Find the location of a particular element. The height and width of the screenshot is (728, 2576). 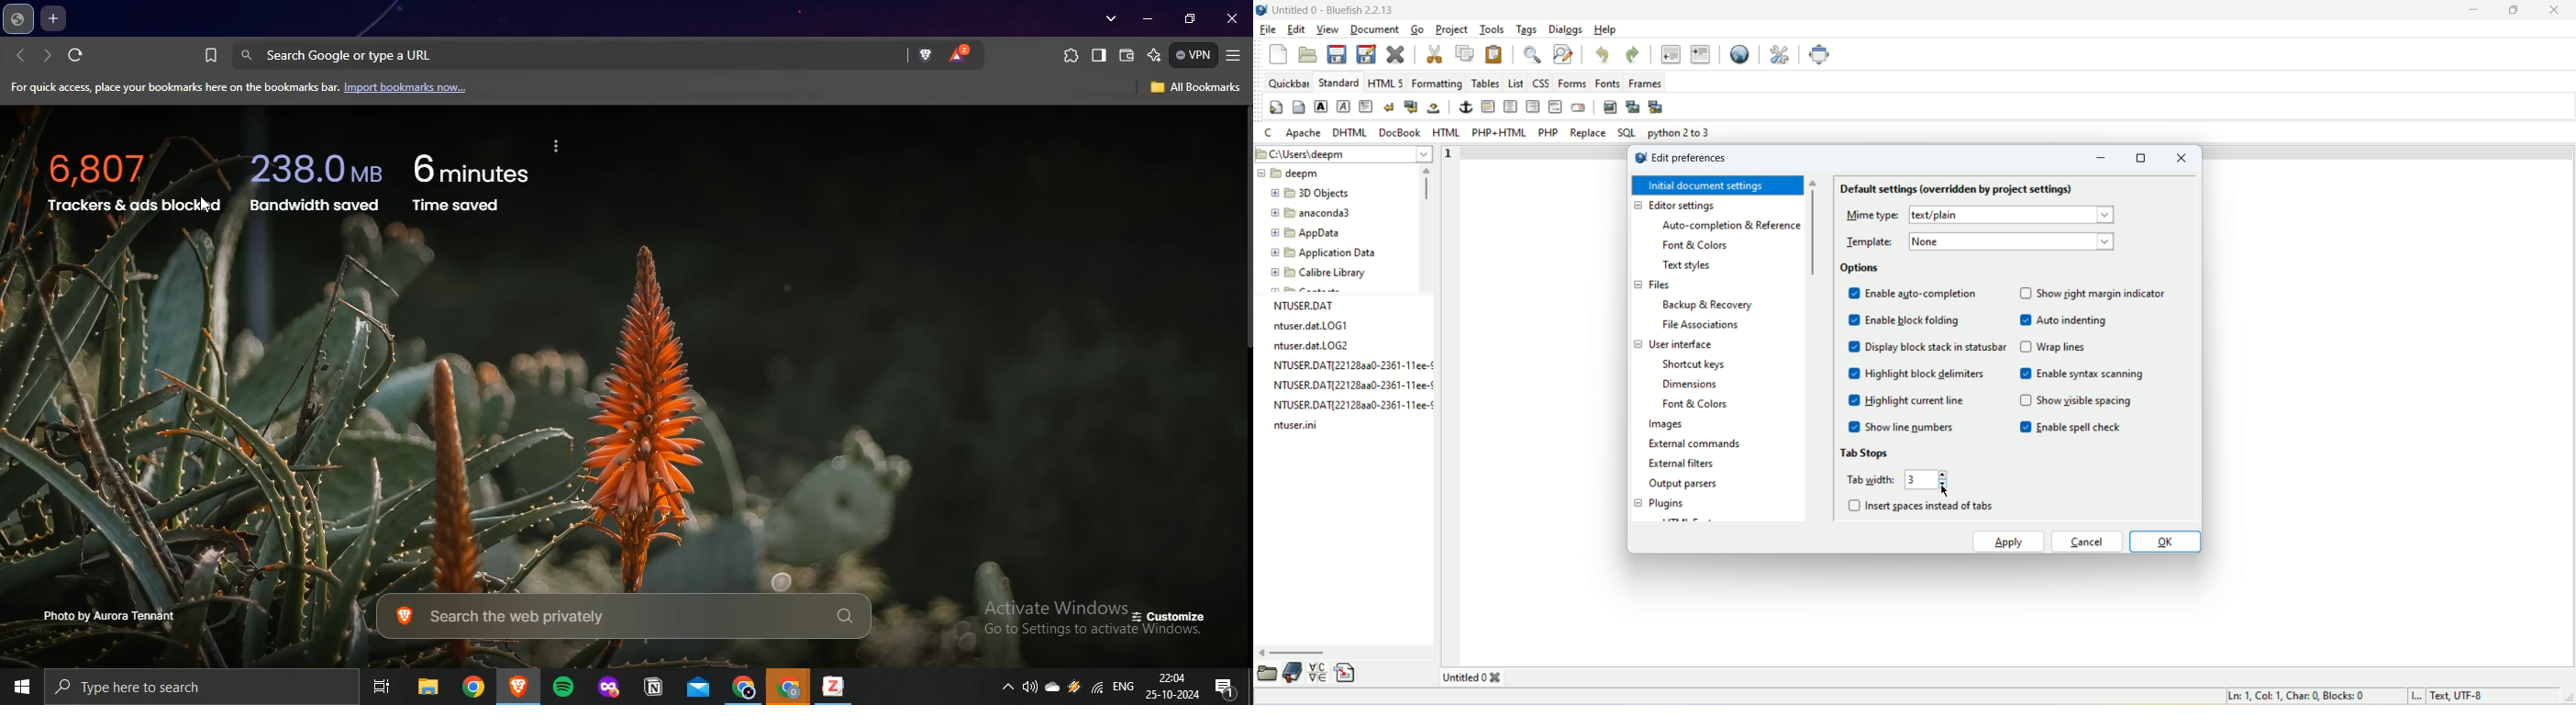

Multi thumbnail is located at coordinates (1656, 107).